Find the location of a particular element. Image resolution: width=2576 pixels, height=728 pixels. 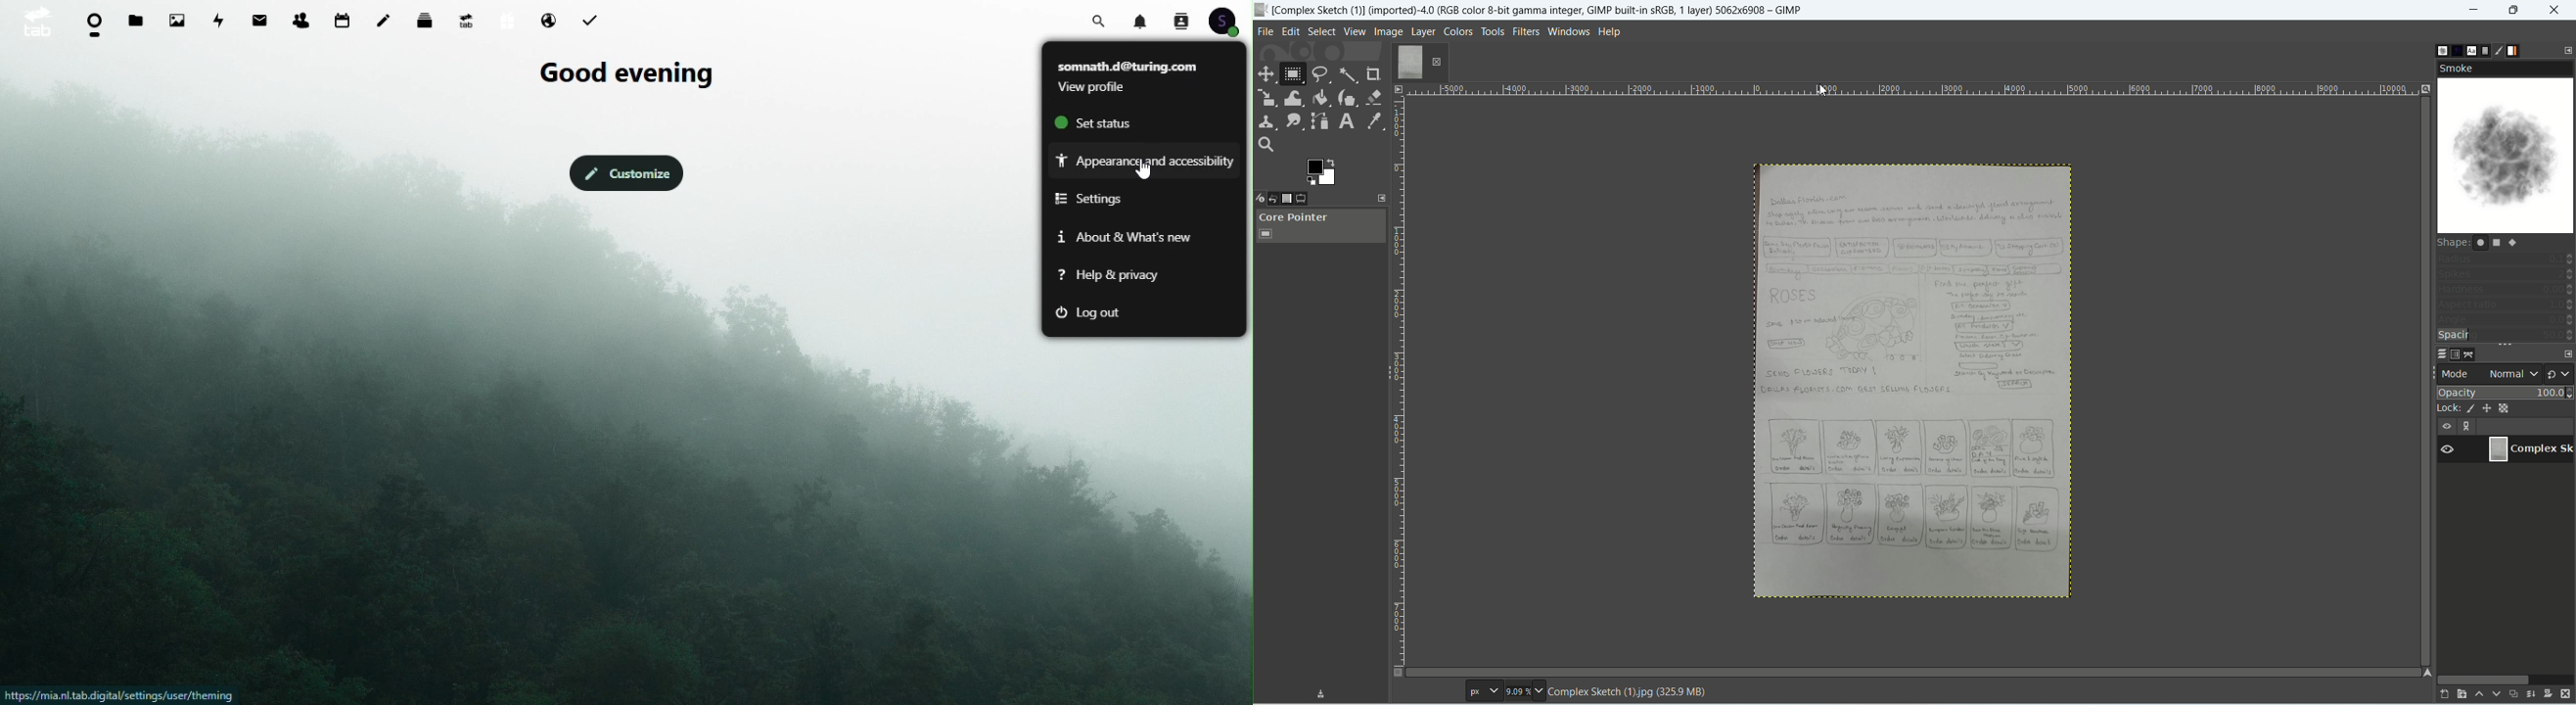

image is located at coordinates (2530, 450).